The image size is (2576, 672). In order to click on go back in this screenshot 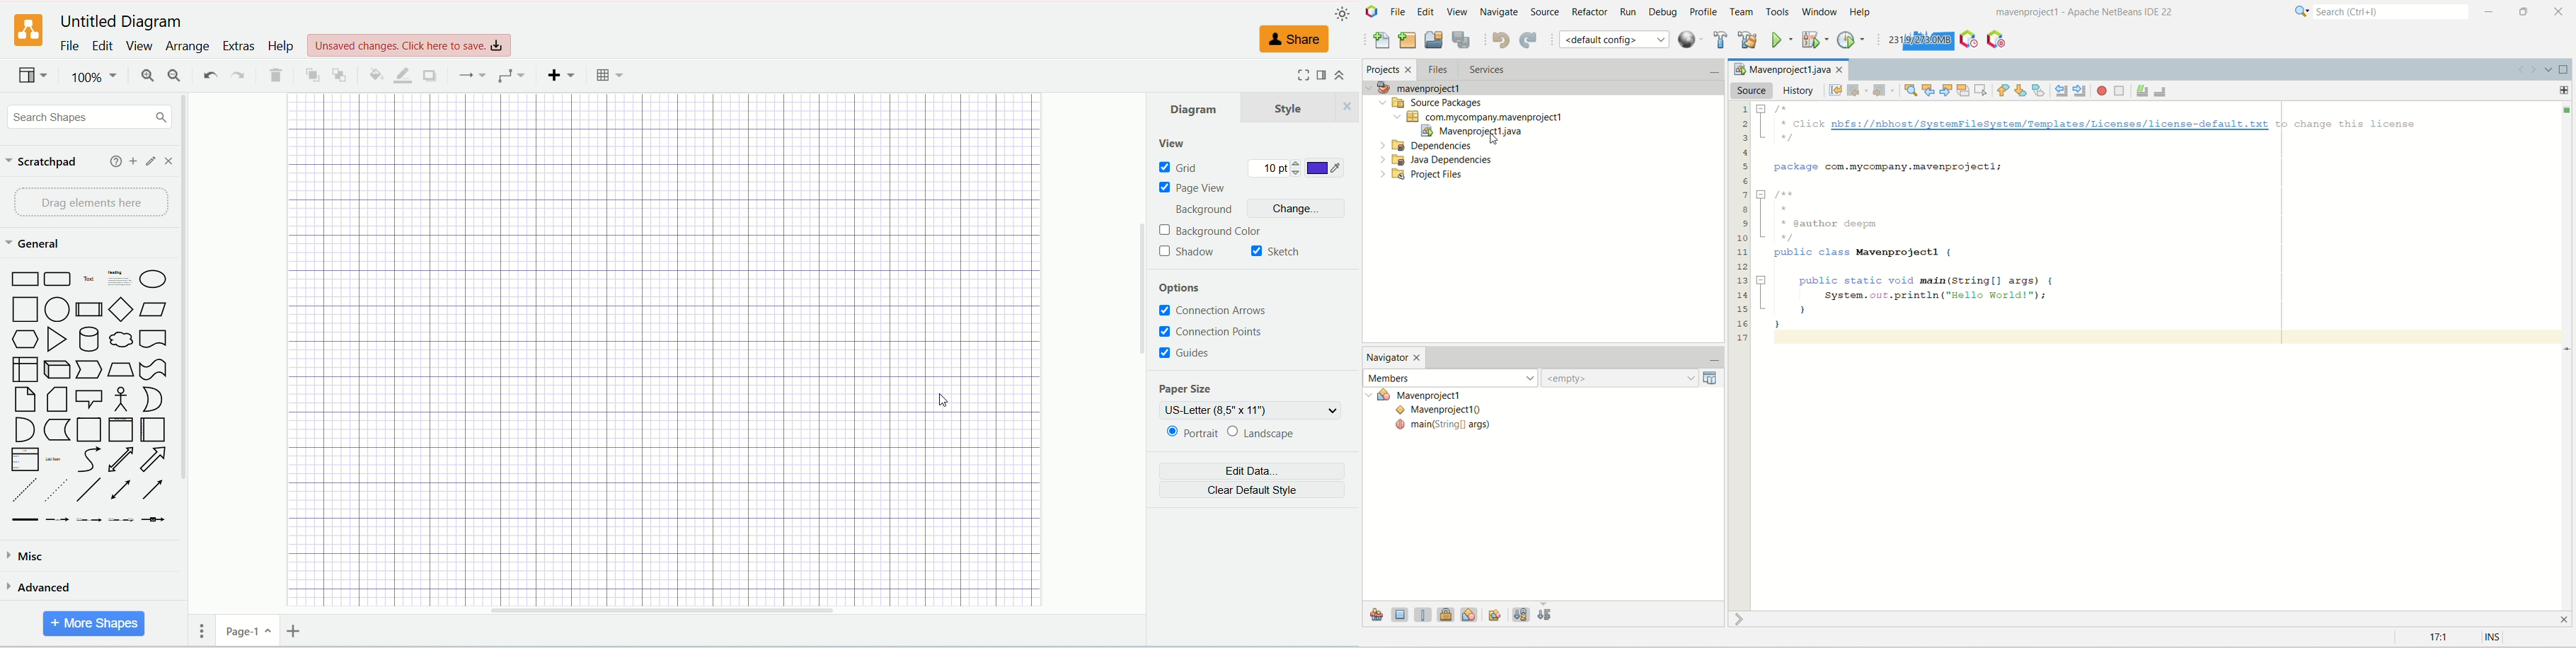, I will do `click(2520, 70)`.